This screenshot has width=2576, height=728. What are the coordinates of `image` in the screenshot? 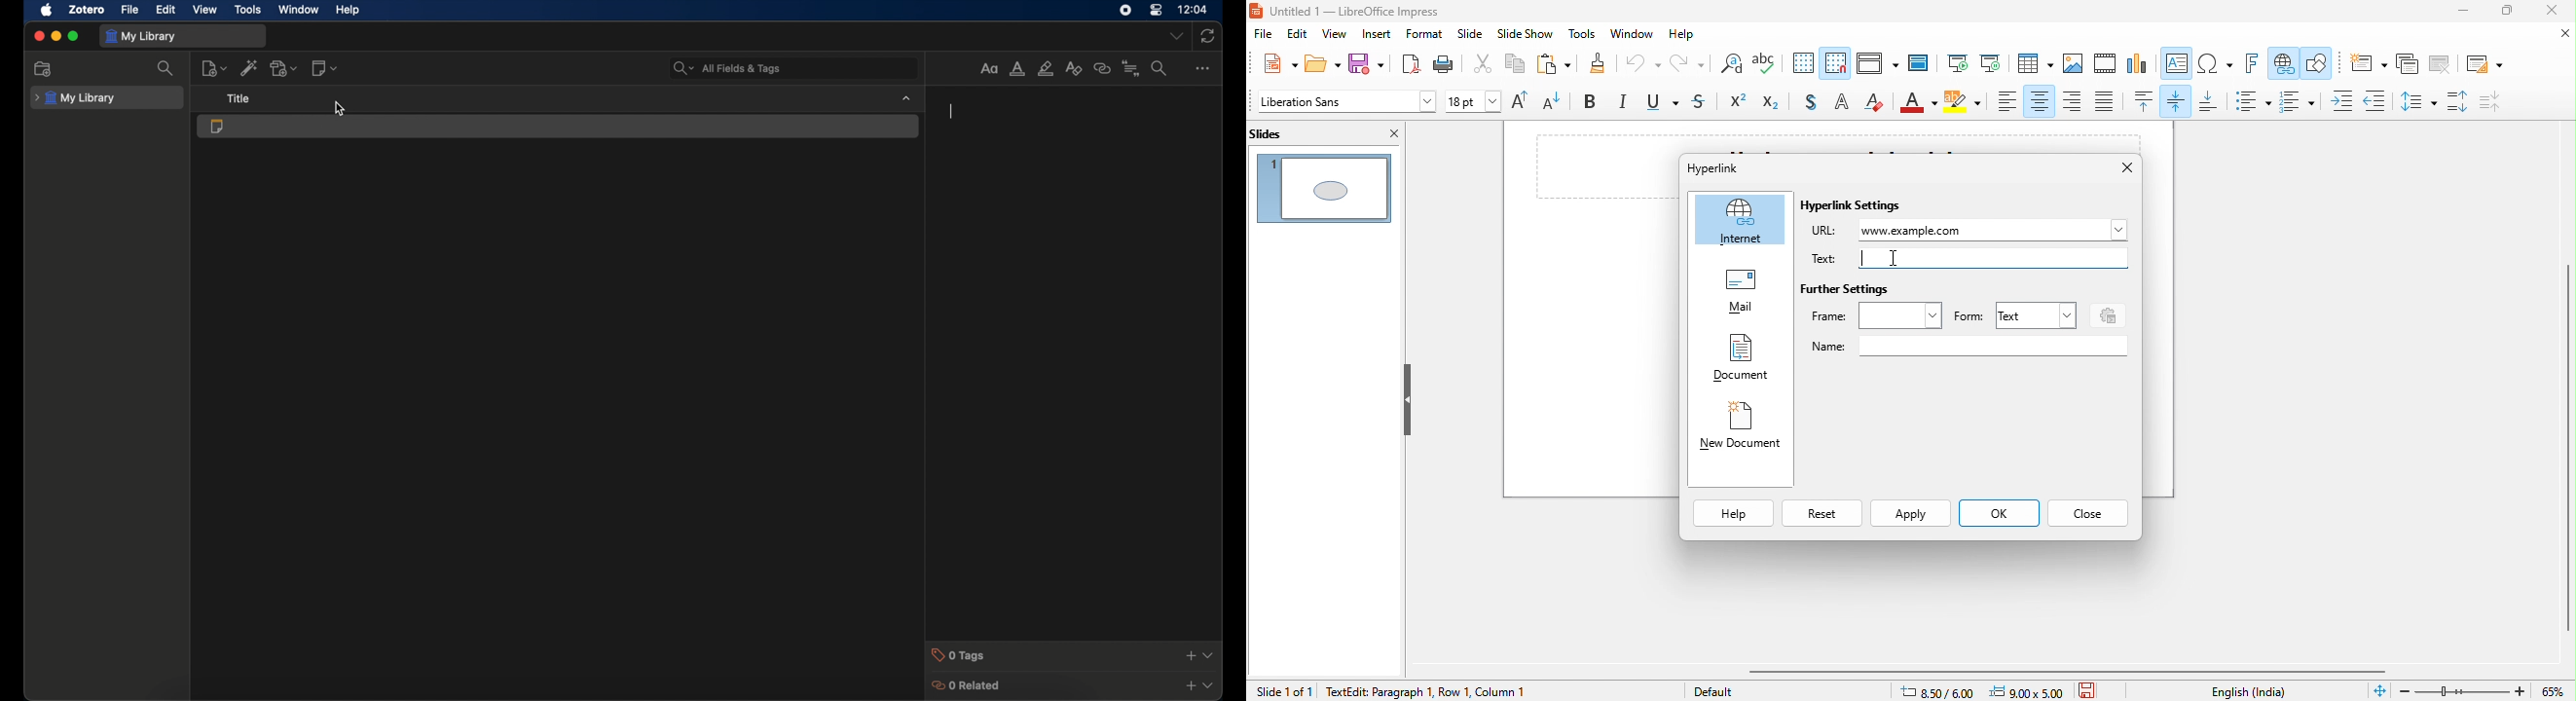 It's located at (2074, 64).